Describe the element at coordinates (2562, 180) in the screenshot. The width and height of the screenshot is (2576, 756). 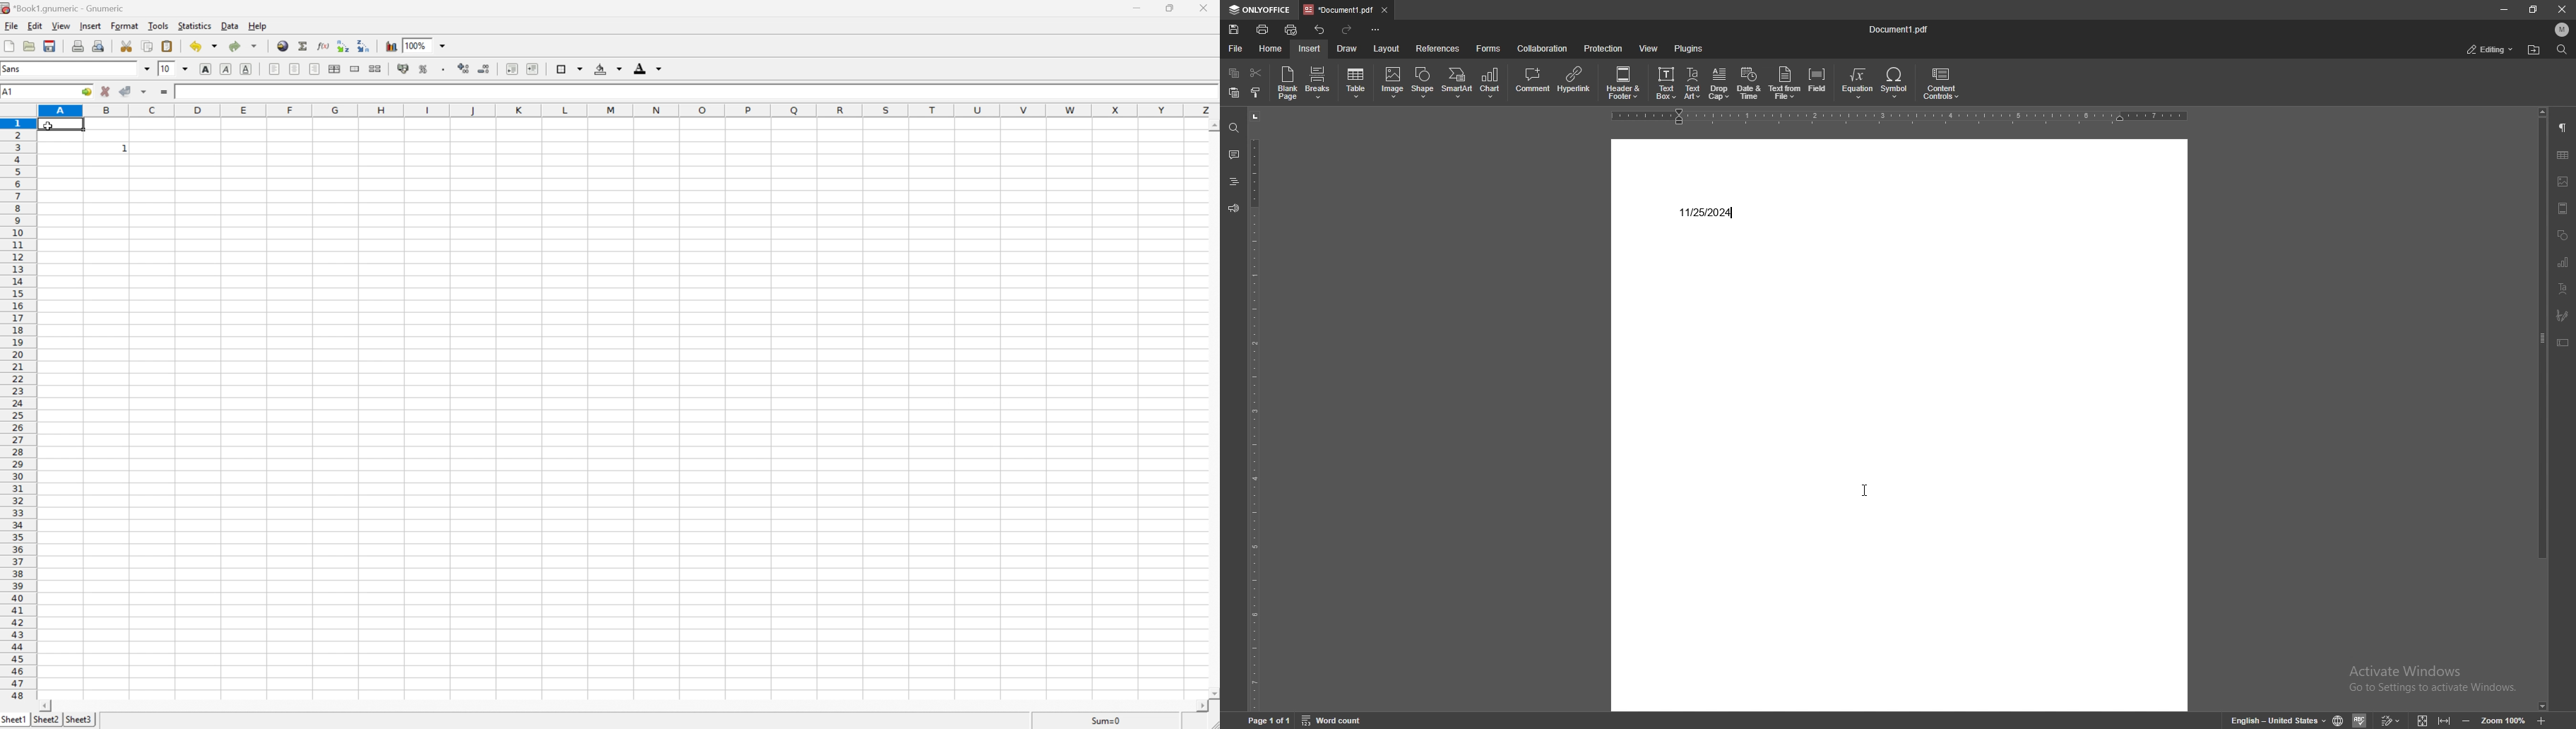
I see `image` at that location.